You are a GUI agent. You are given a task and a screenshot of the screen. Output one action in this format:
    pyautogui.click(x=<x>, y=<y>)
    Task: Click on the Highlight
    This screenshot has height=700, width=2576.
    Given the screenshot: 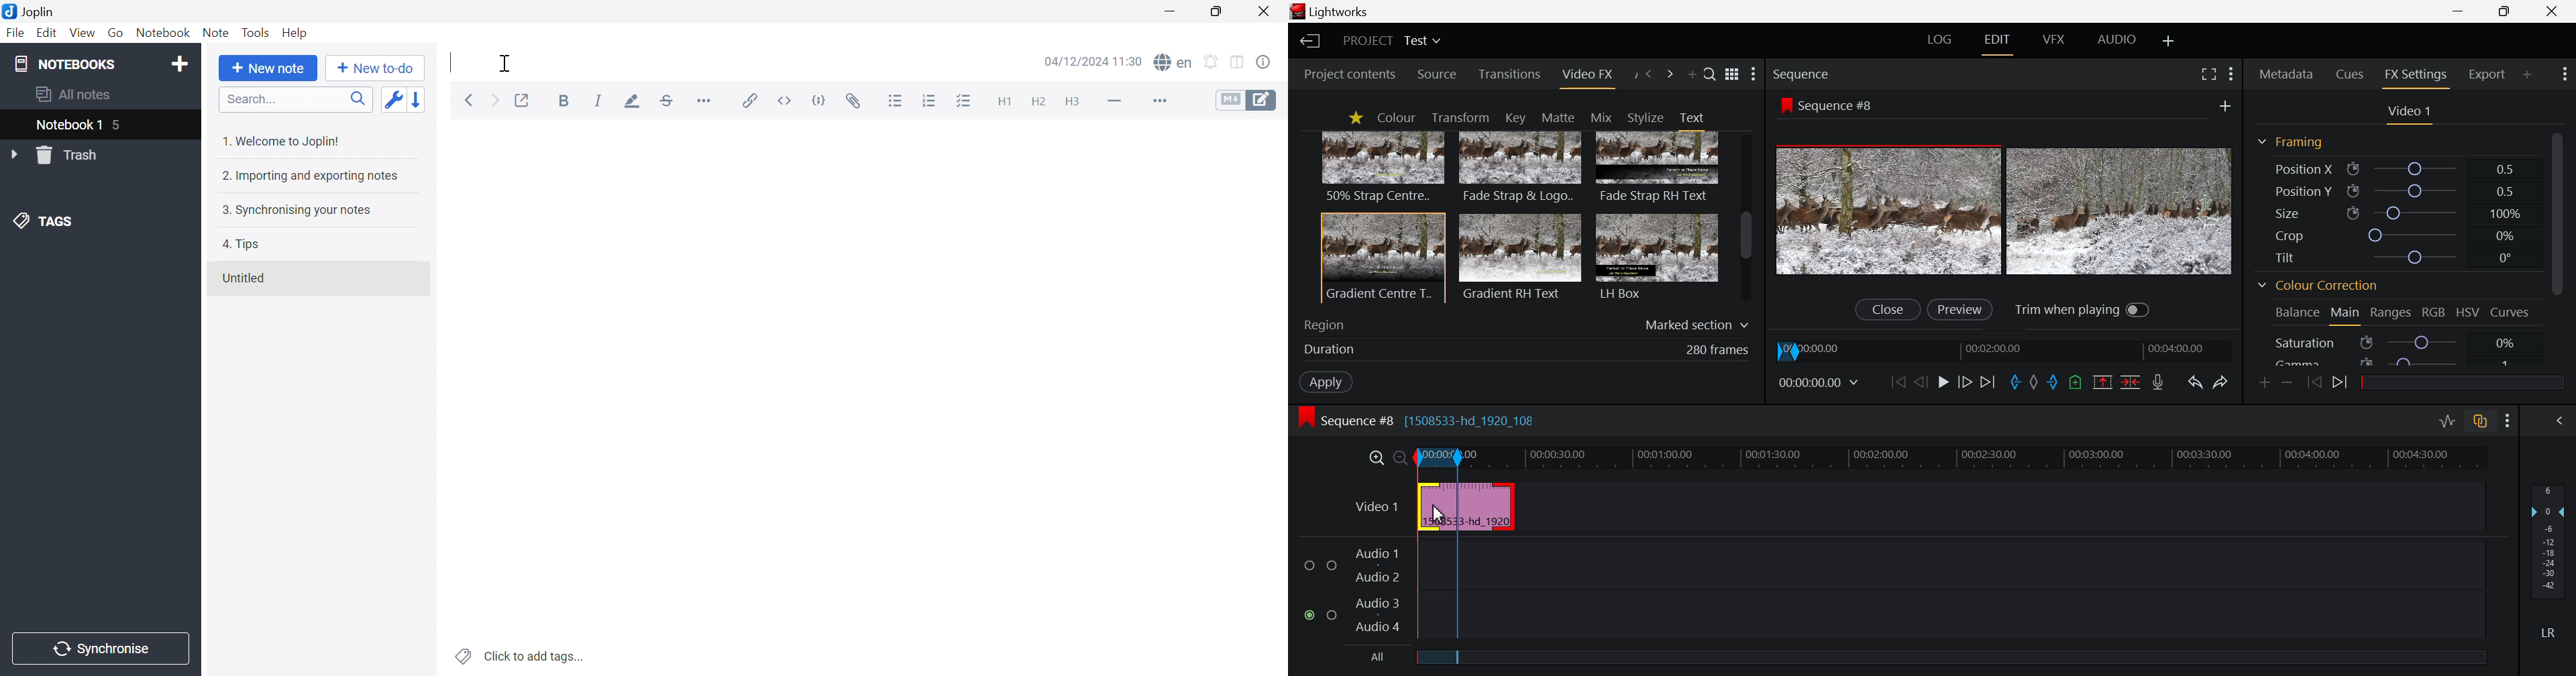 What is the action you would take?
    pyautogui.click(x=635, y=101)
    